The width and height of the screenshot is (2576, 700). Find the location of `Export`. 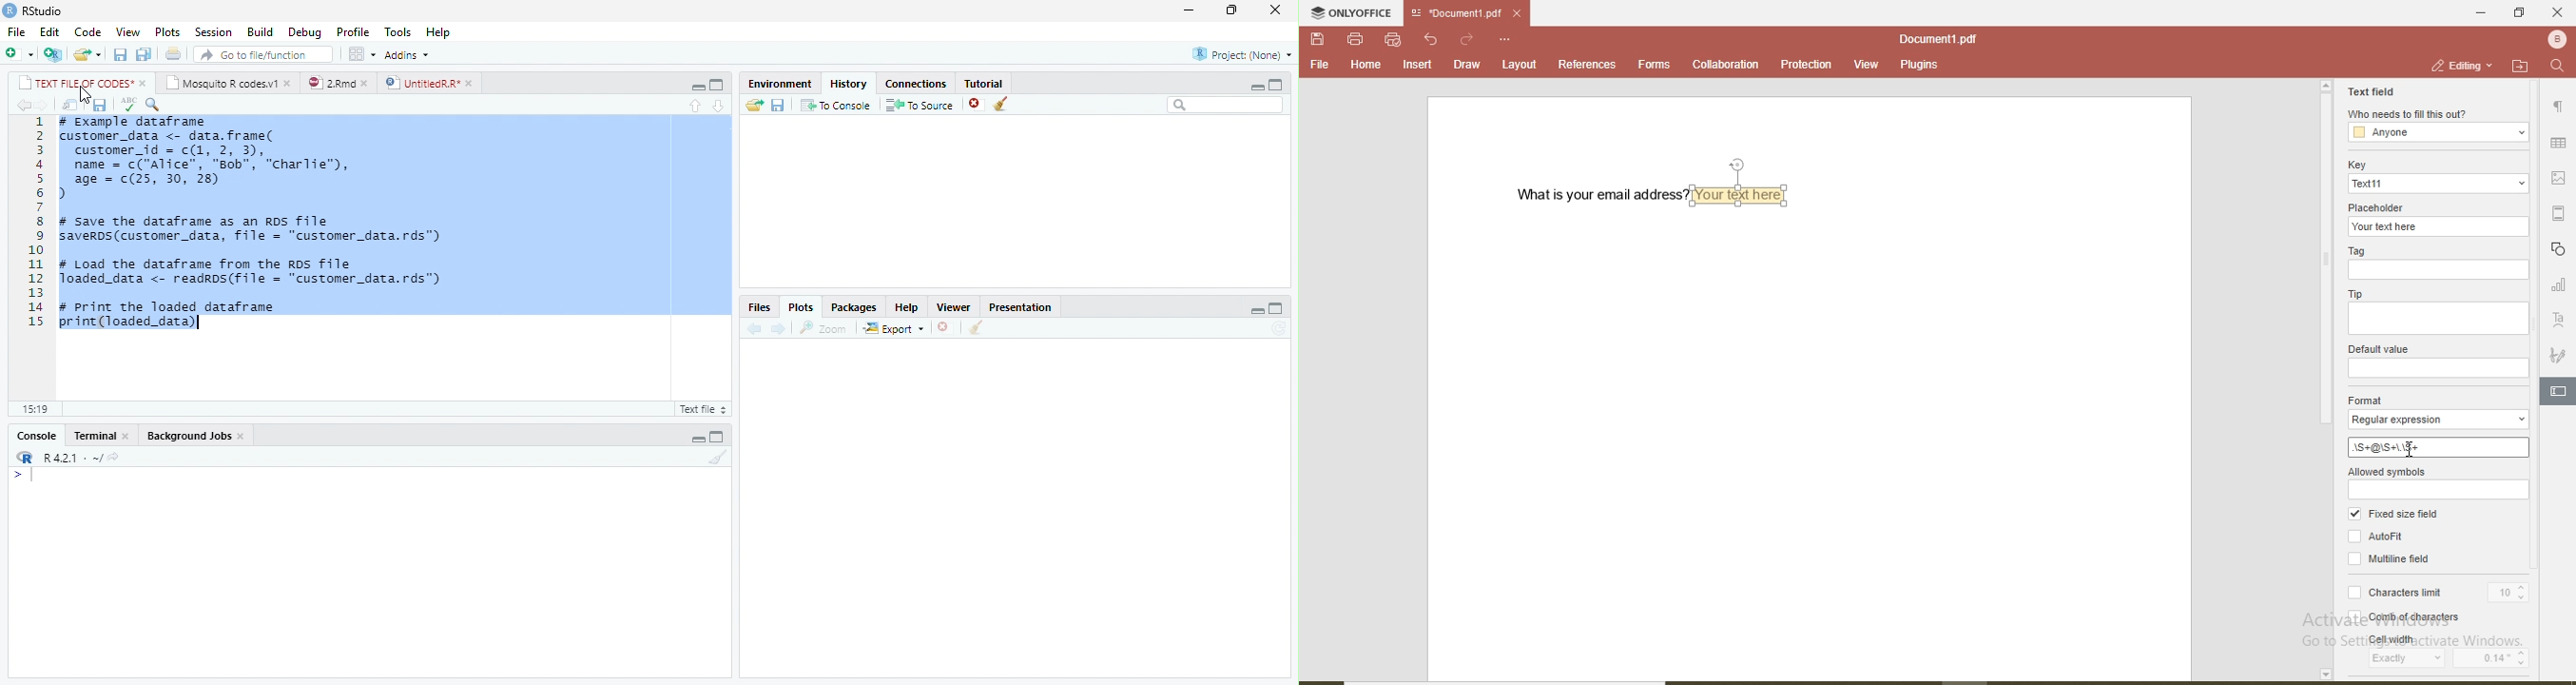

Export is located at coordinates (893, 328).